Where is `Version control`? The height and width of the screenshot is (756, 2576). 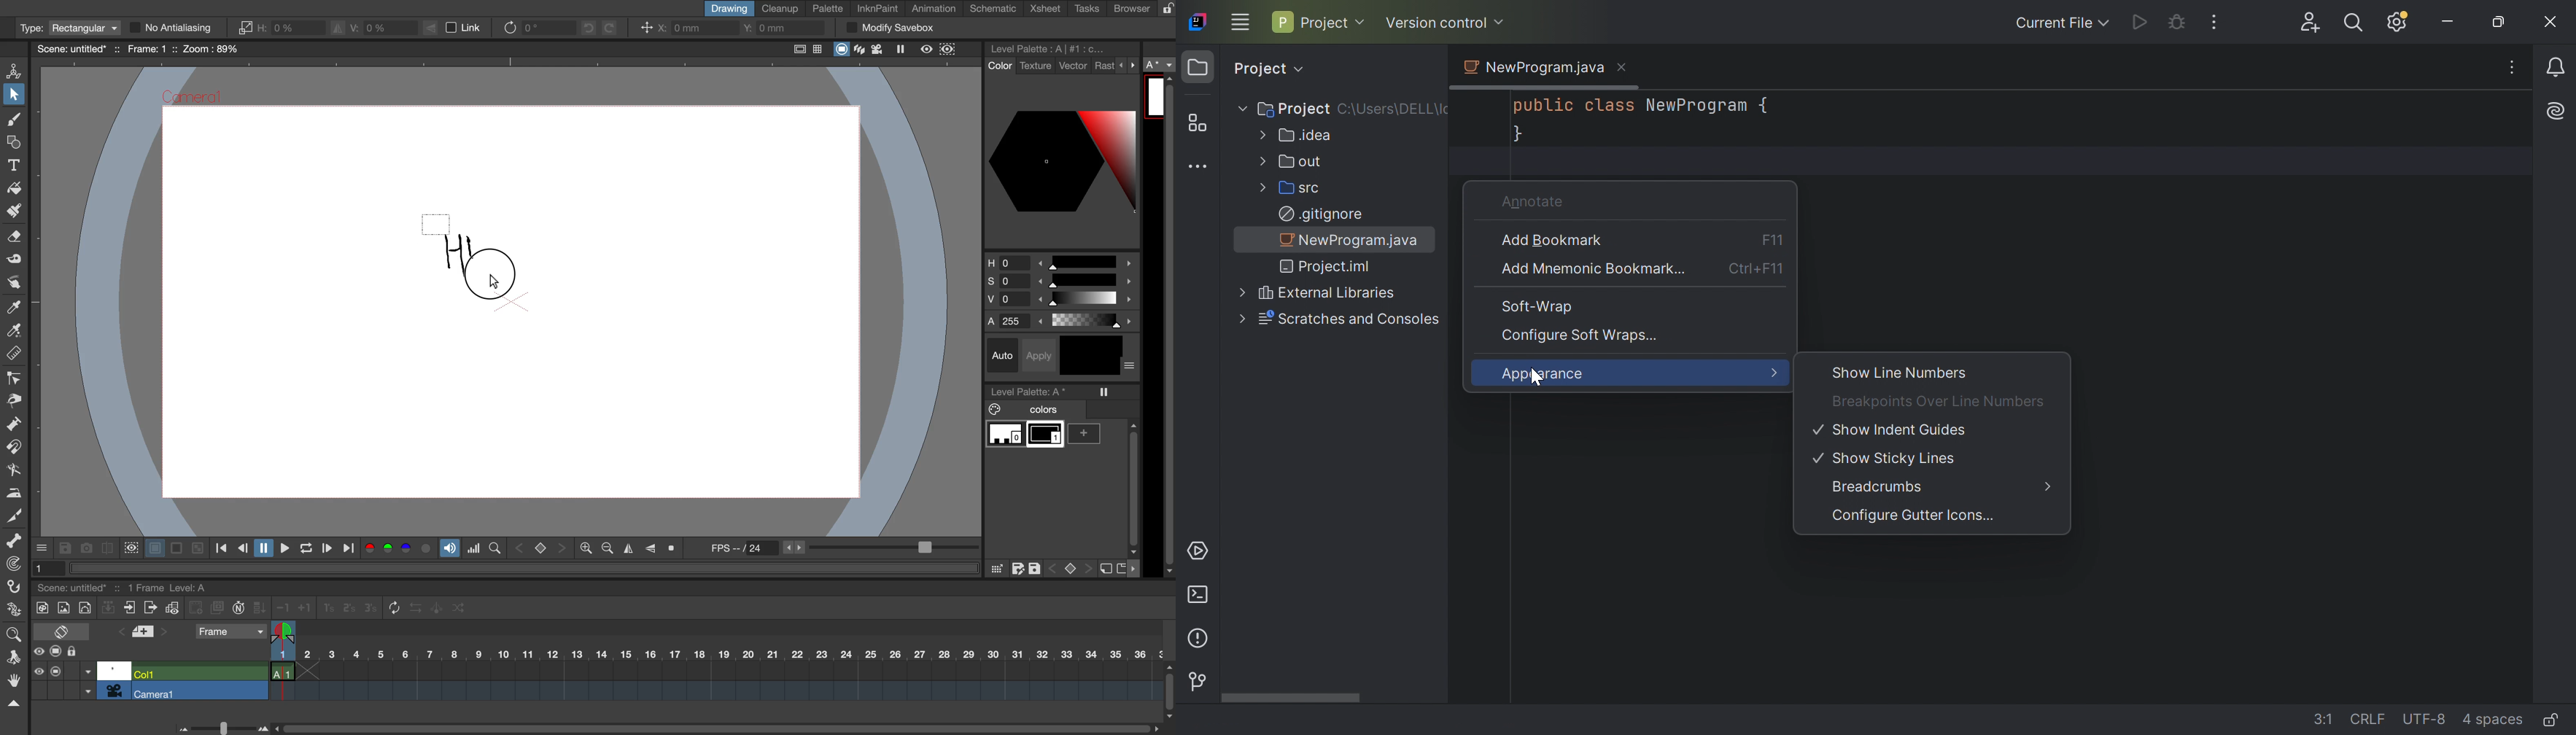
Version control is located at coordinates (1199, 683).